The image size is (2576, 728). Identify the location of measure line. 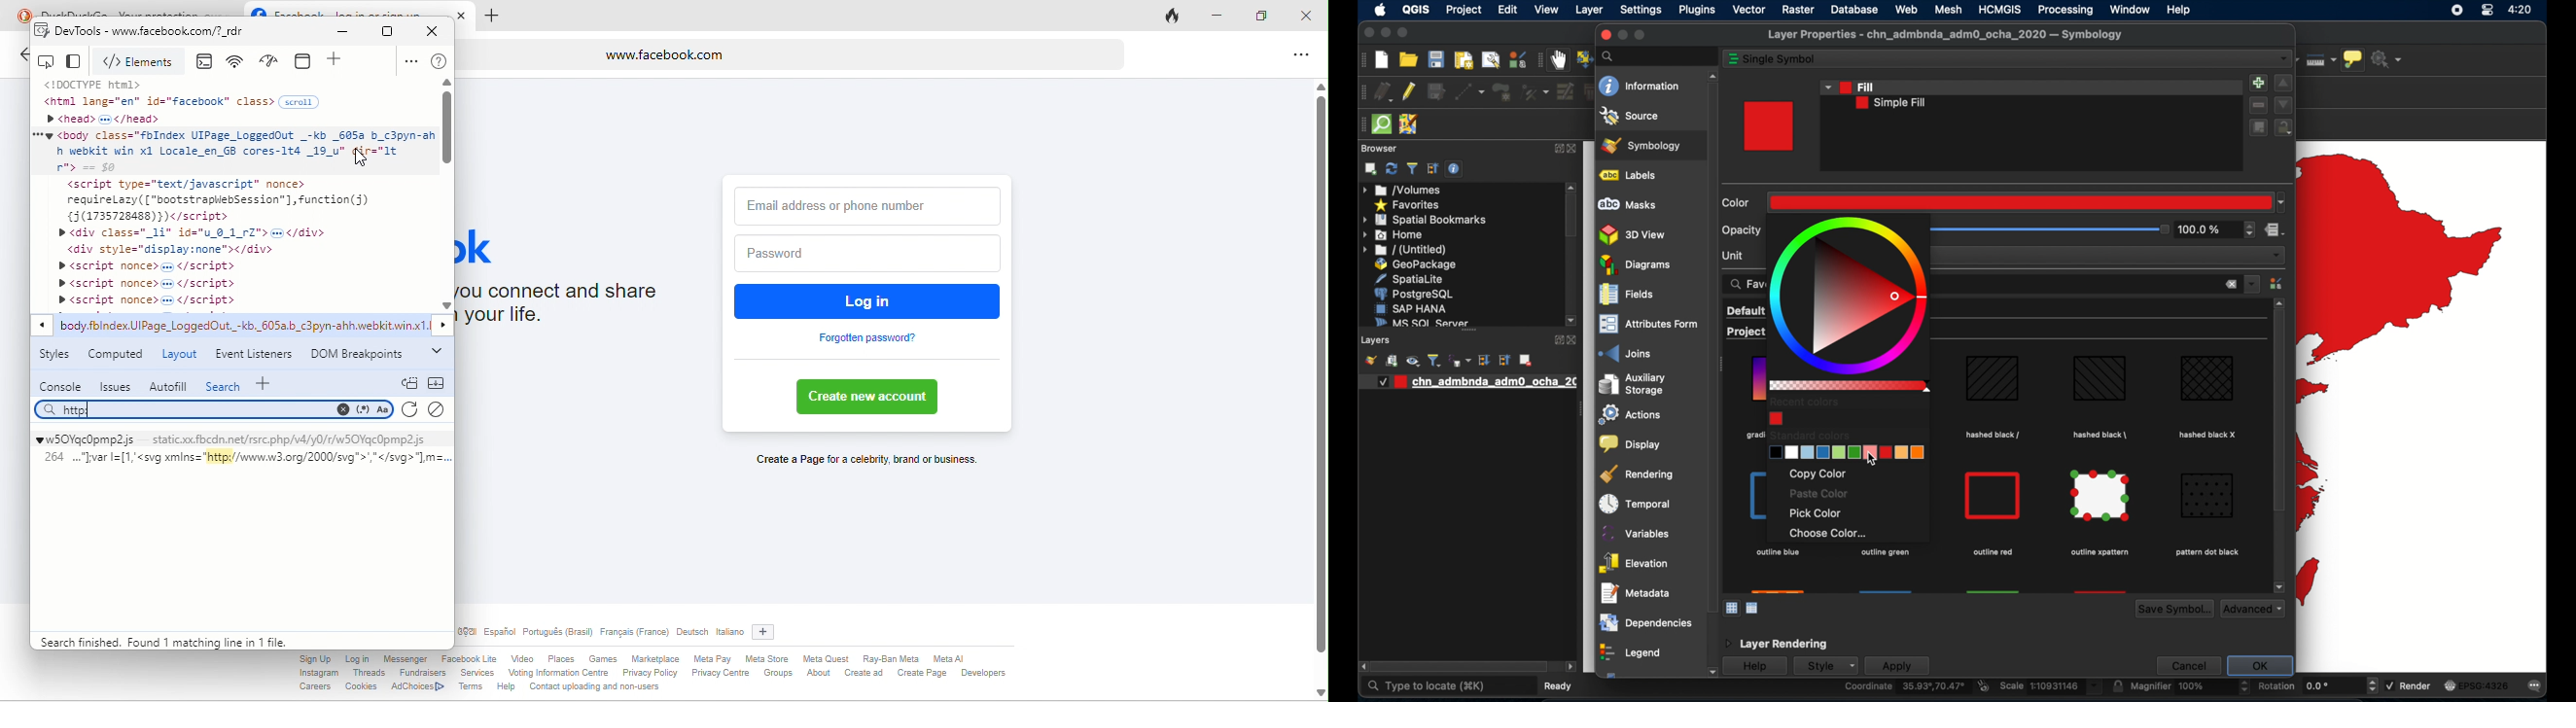
(2320, 59).